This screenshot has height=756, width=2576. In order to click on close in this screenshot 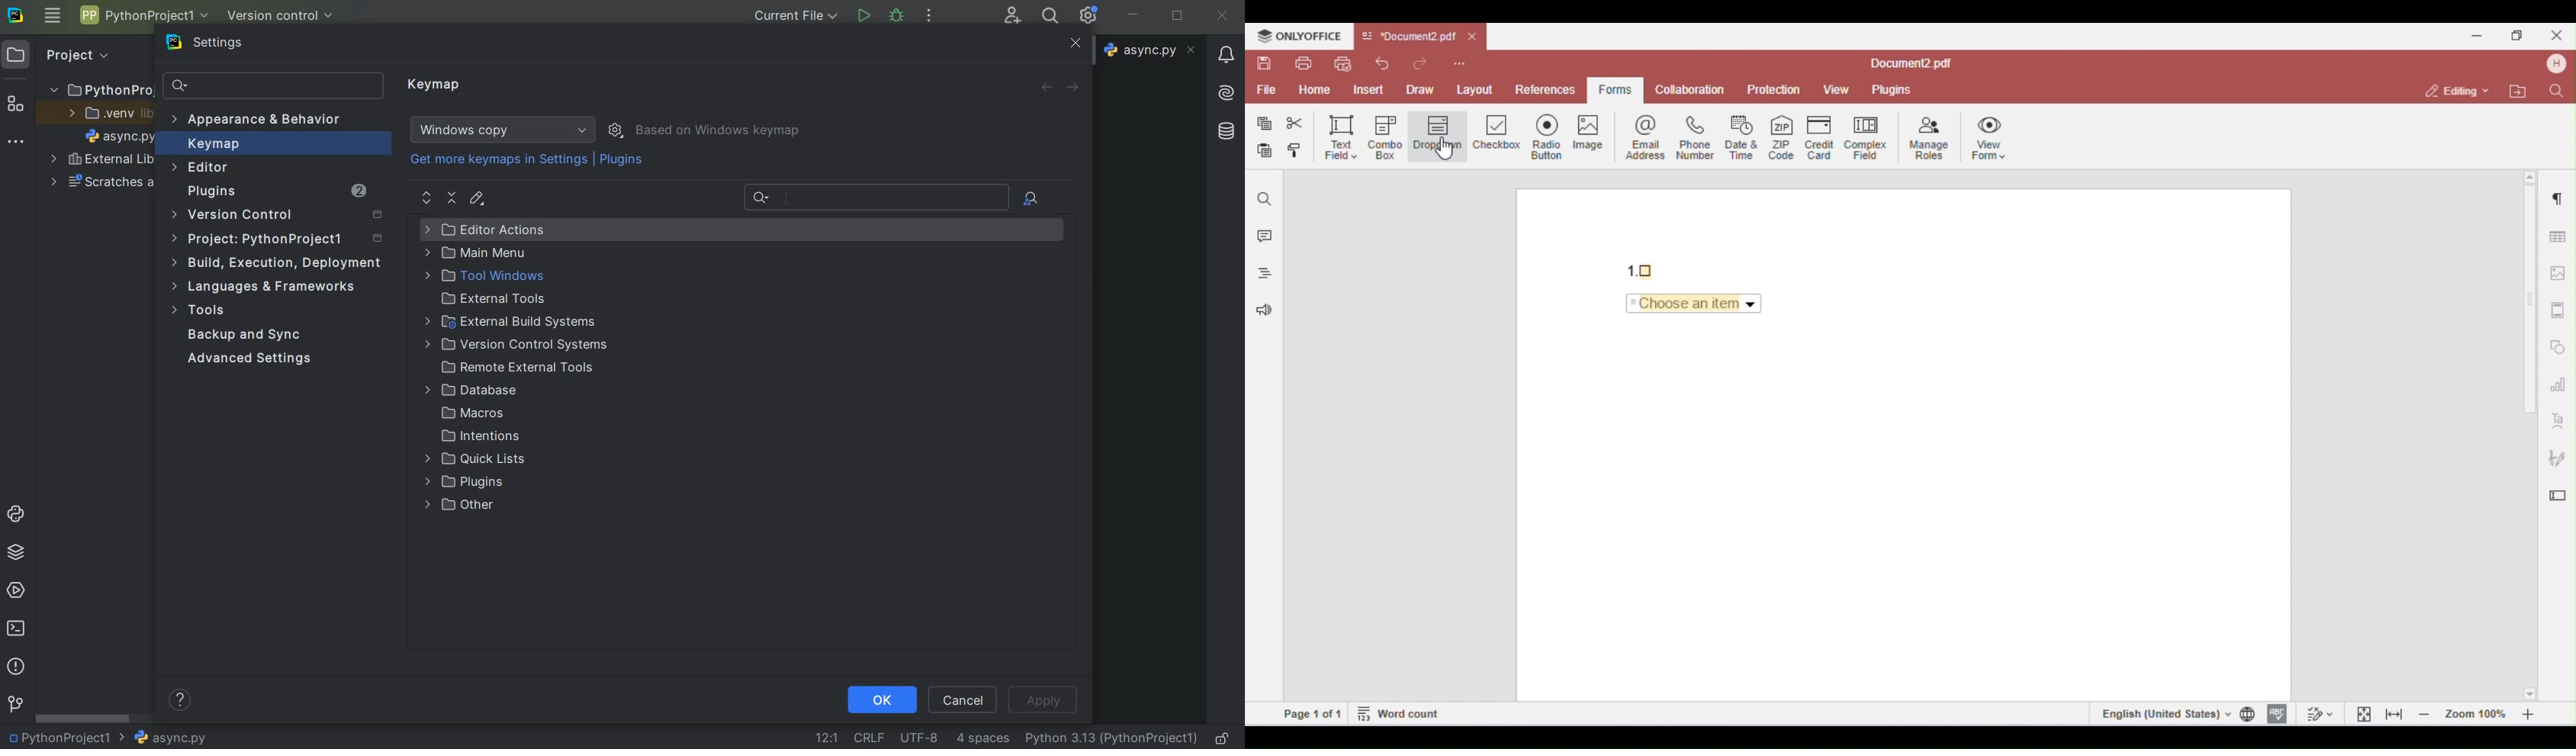, I will do `click(1222, 16)`.